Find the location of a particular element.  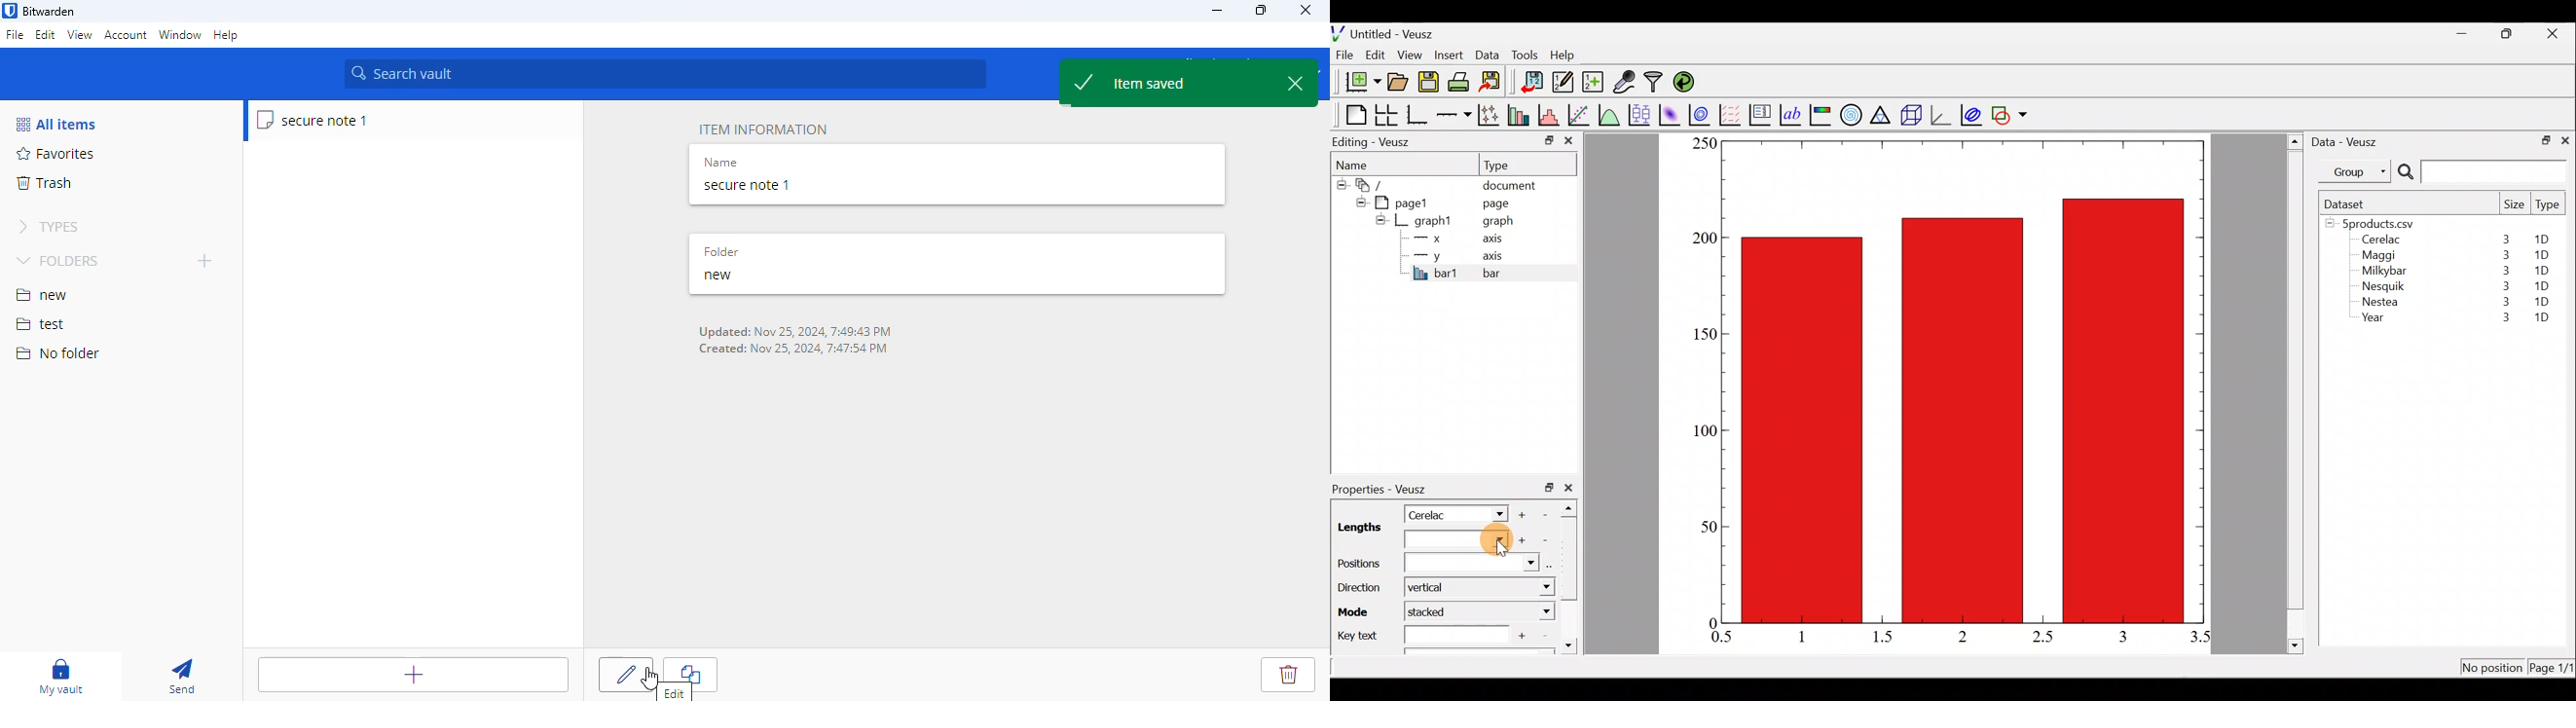

Plot a function is located at coordinates (1610, 114).